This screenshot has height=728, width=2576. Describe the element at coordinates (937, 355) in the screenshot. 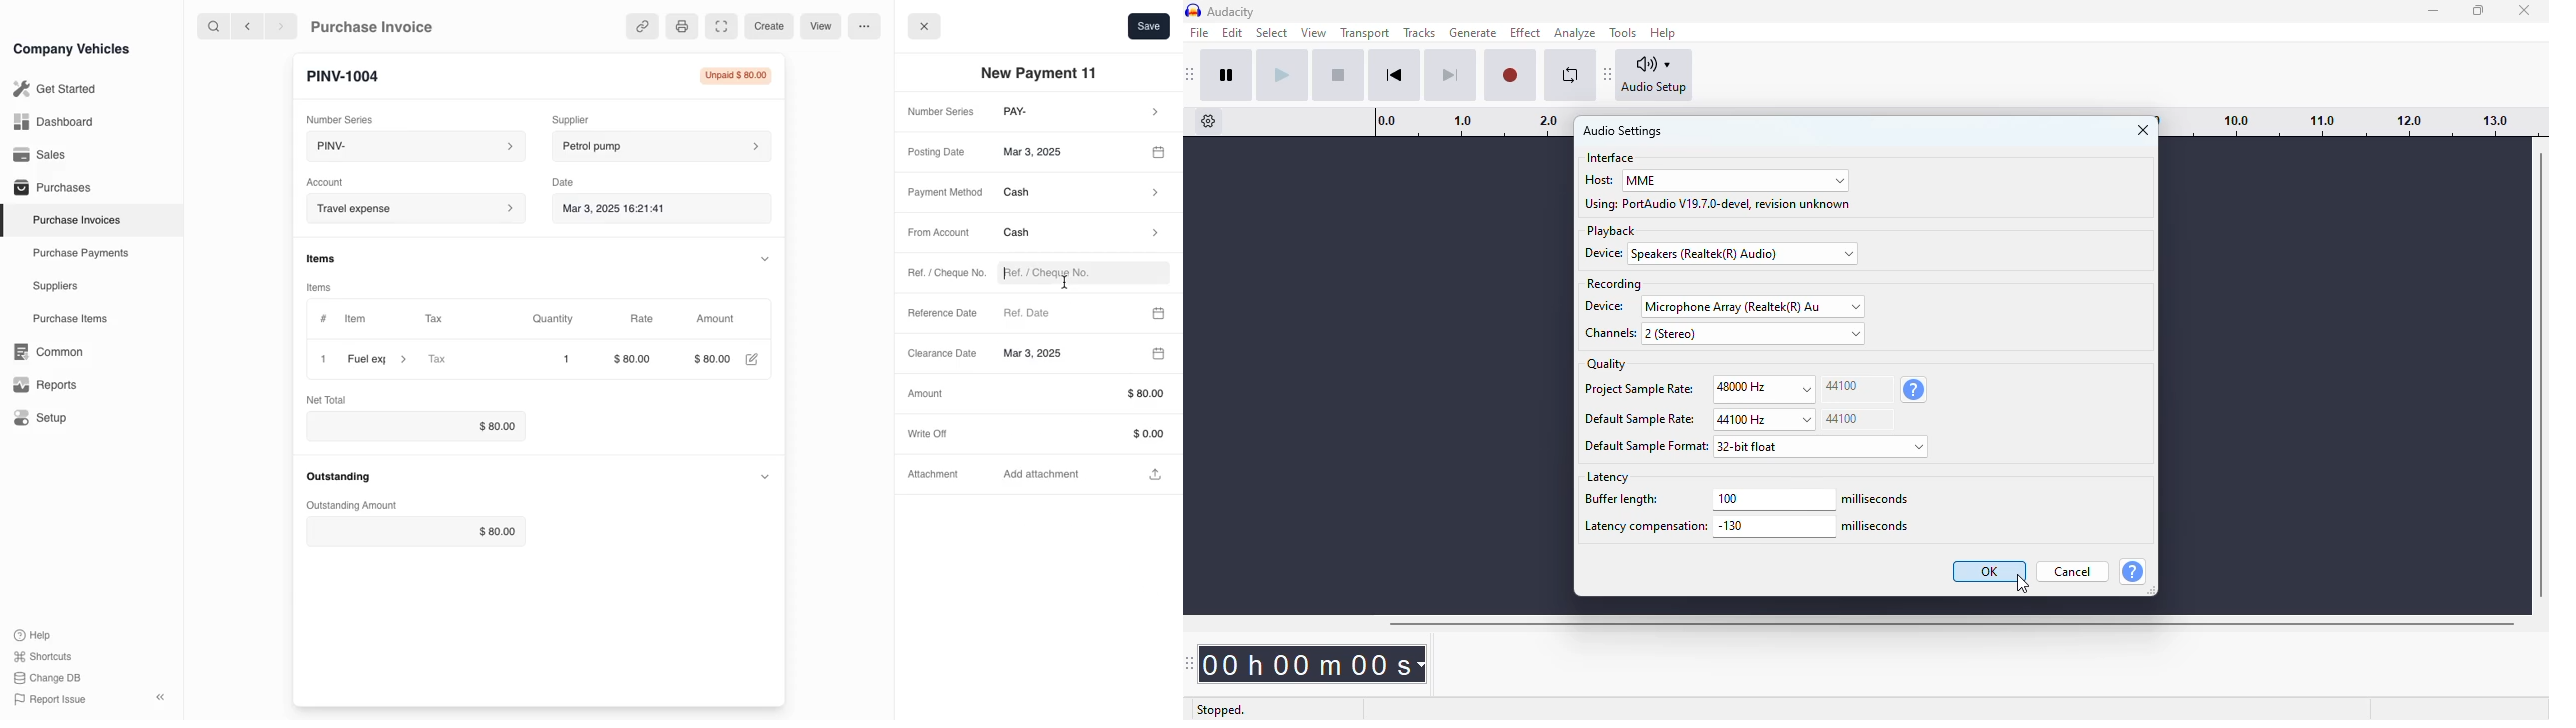

I see `Clearance Date` at that location.